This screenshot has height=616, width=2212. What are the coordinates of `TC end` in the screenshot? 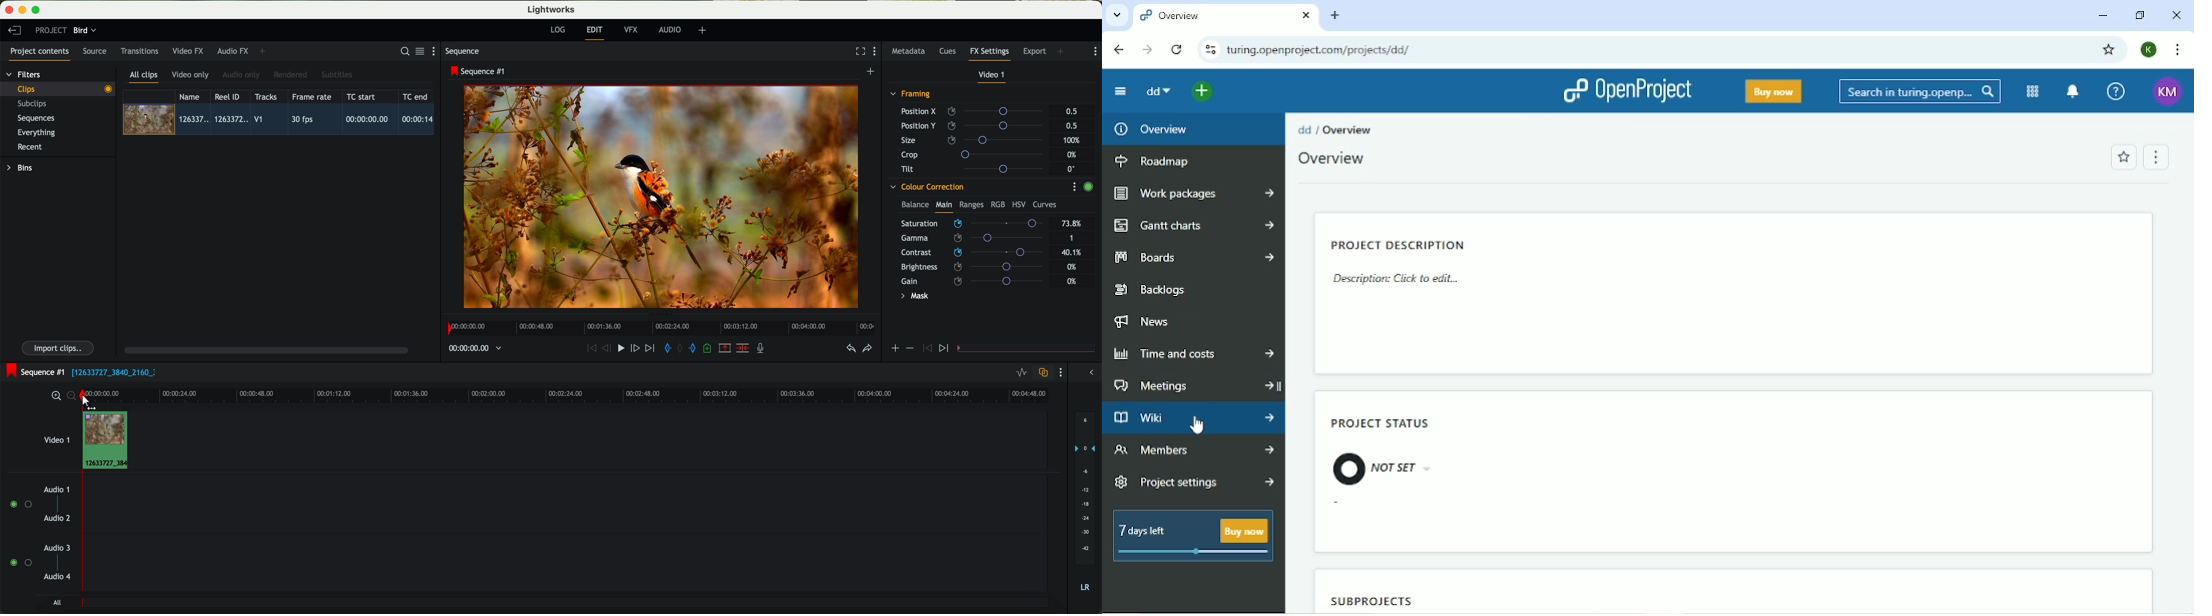 It's located at (416, 96).